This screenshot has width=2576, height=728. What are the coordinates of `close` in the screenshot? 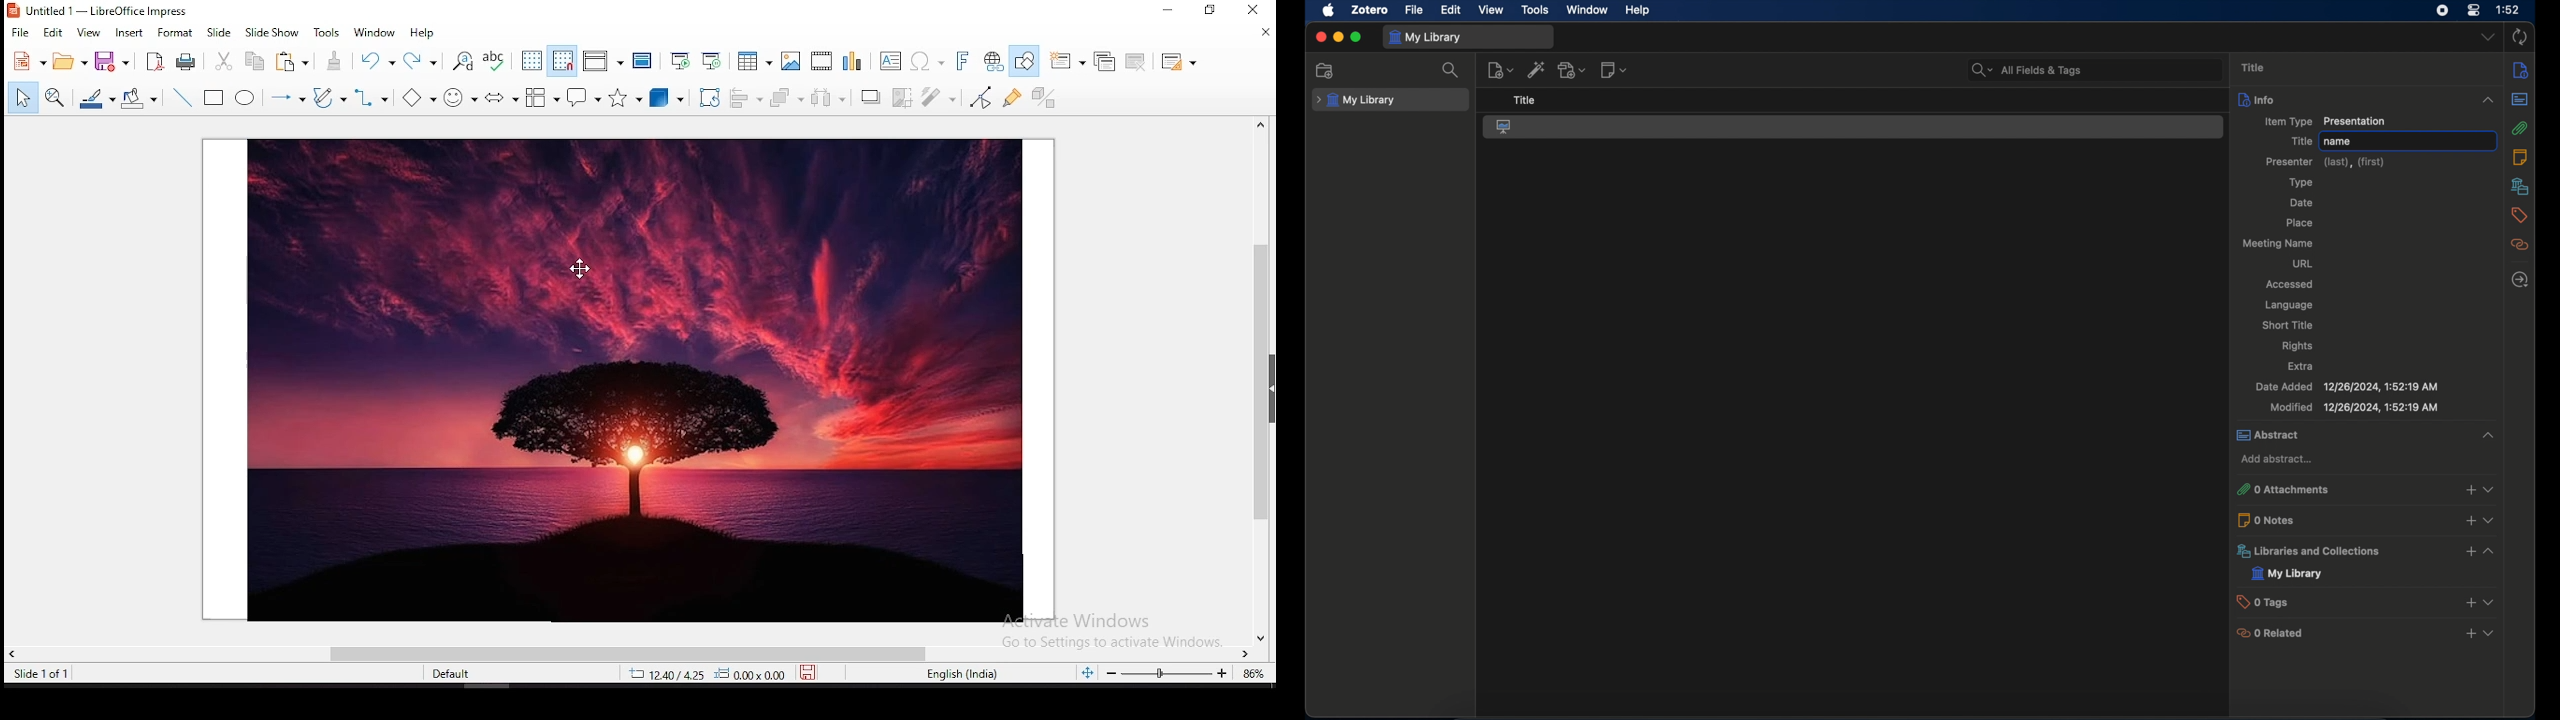 It's located at (1321, 37).